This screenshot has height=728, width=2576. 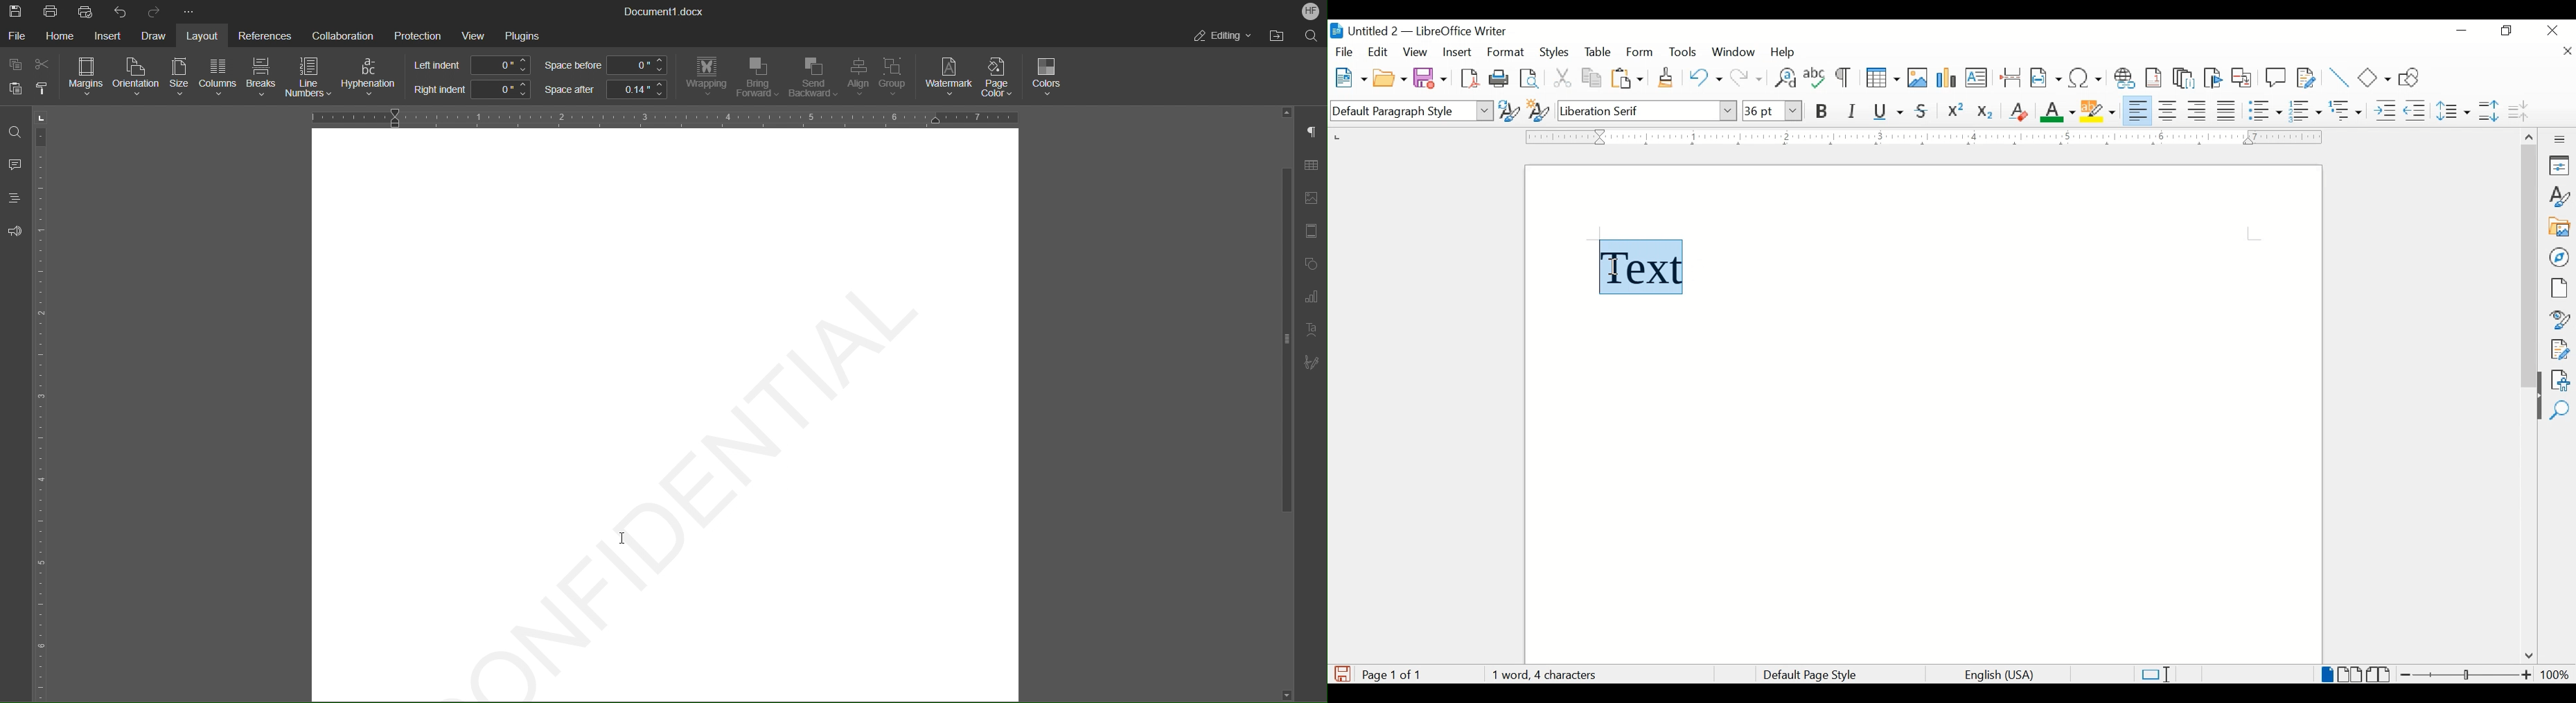 What do you see at coordinates (1815, 77) in the screenshot?
I see `check spelling` at bounding box center [1815, 77].